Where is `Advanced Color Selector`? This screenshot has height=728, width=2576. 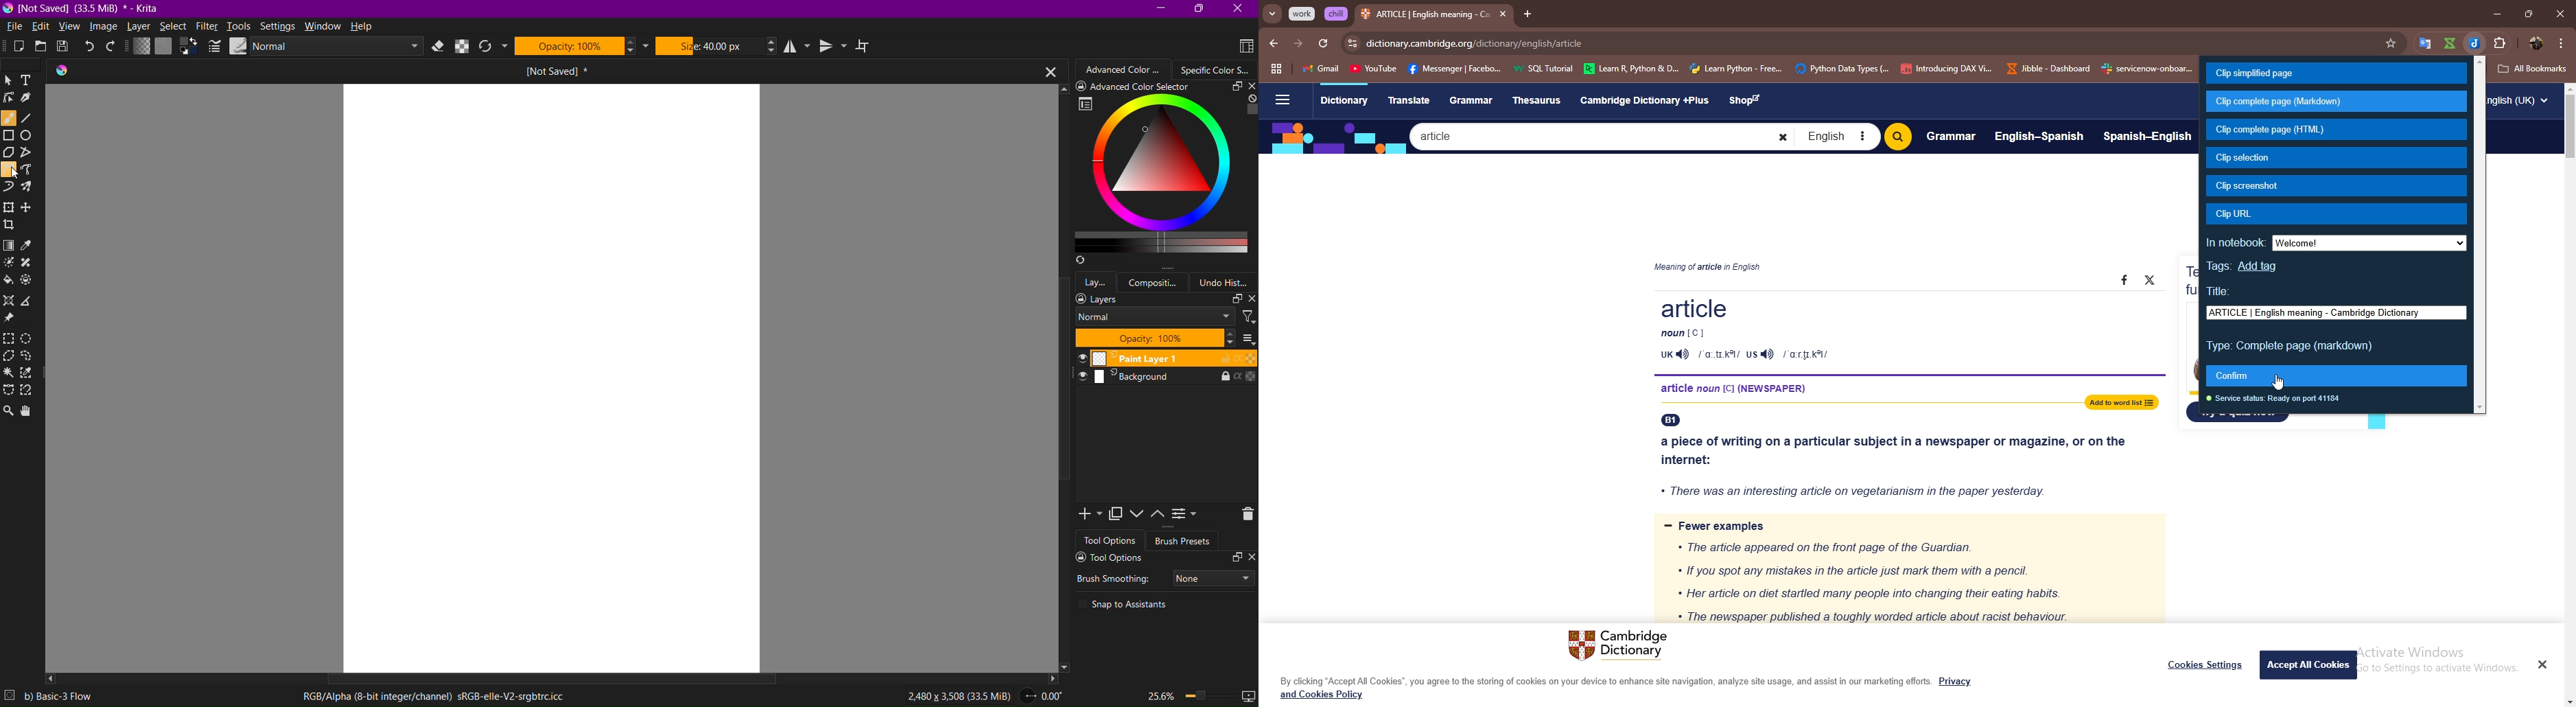
Advanced Color Selector is located at coordinates (1126, 69).